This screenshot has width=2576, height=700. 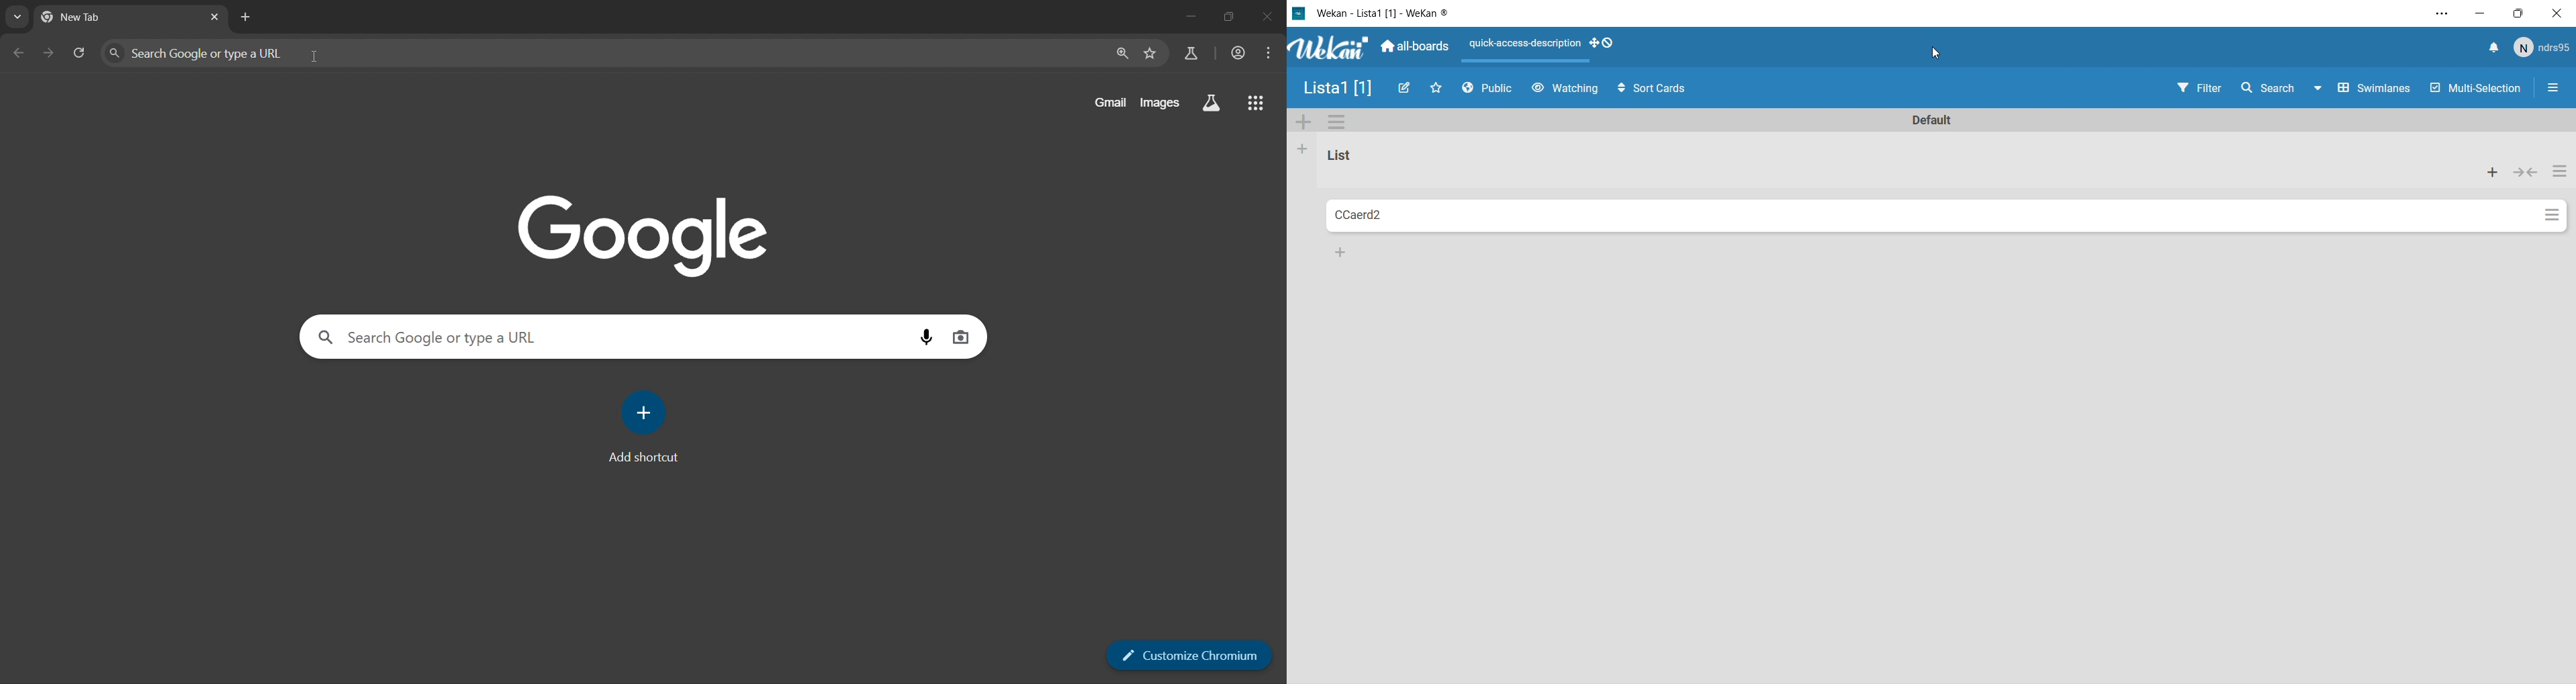 What do you see at coordinates (81, 53) in the screenshot?
I see `reload page` at bounding box center [81, 53].